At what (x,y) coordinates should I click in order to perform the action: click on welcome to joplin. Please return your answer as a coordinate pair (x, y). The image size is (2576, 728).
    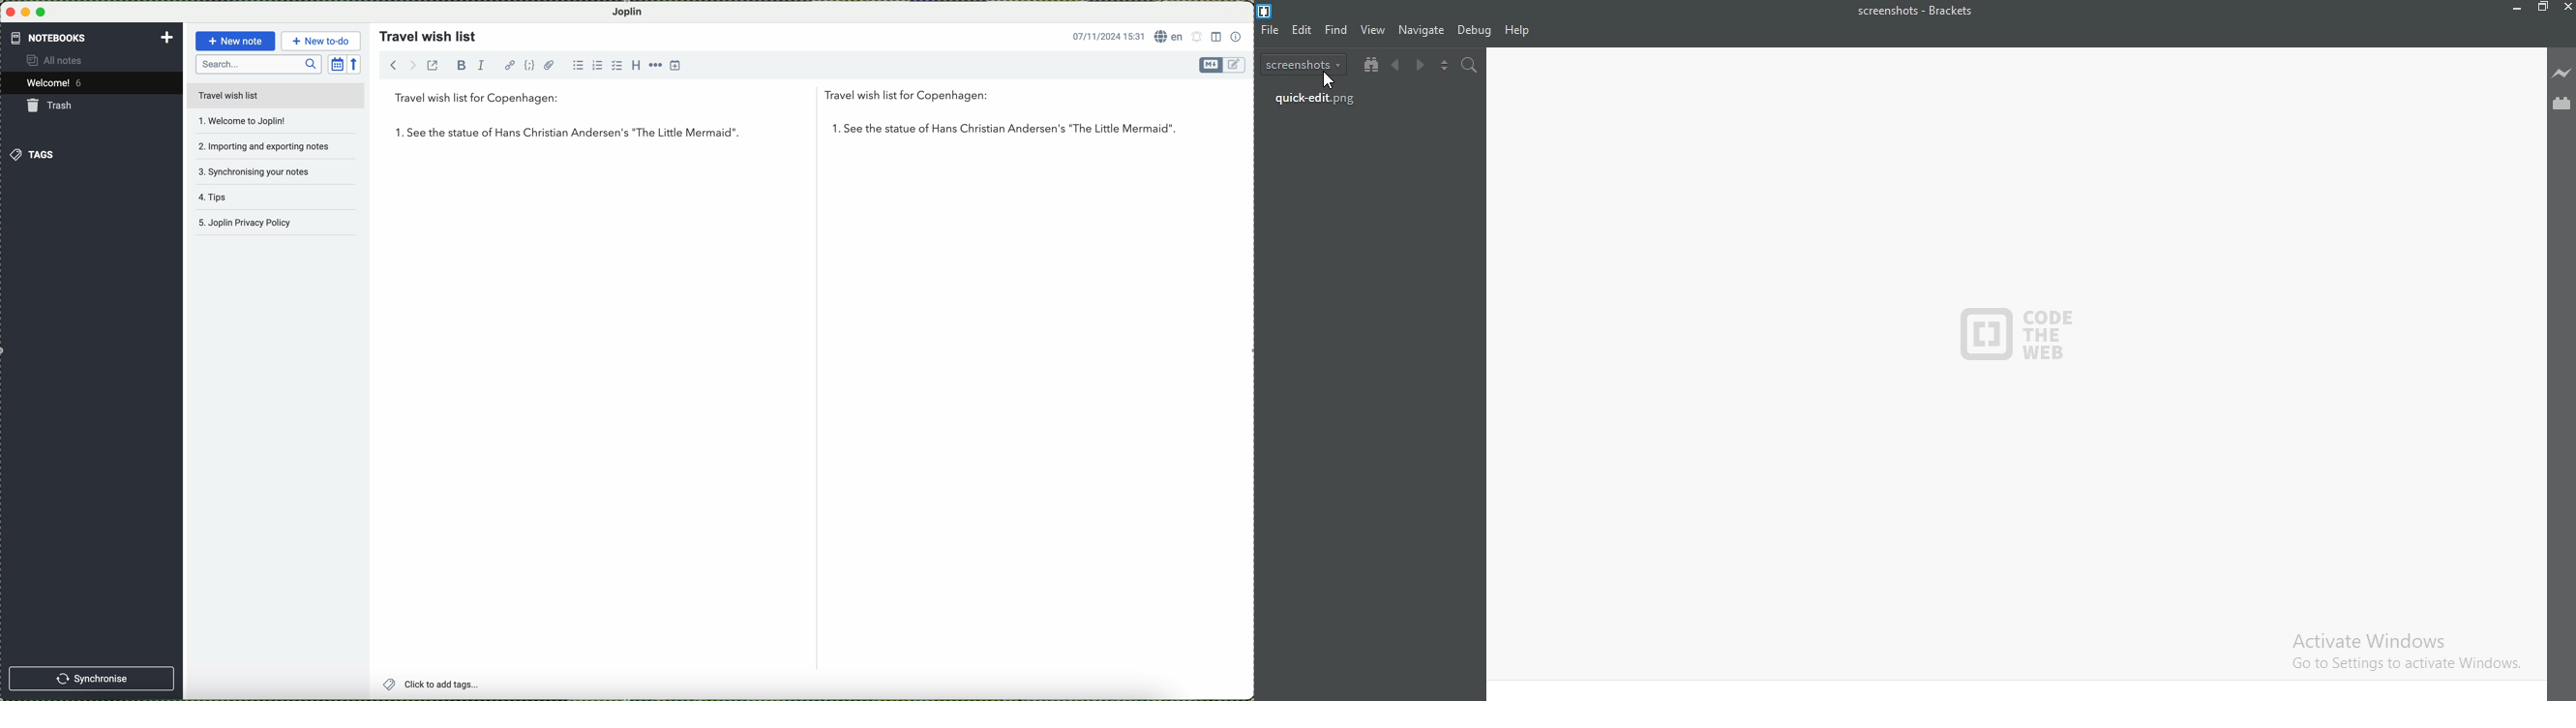
    Looking at the image, I should click on (260, 121).